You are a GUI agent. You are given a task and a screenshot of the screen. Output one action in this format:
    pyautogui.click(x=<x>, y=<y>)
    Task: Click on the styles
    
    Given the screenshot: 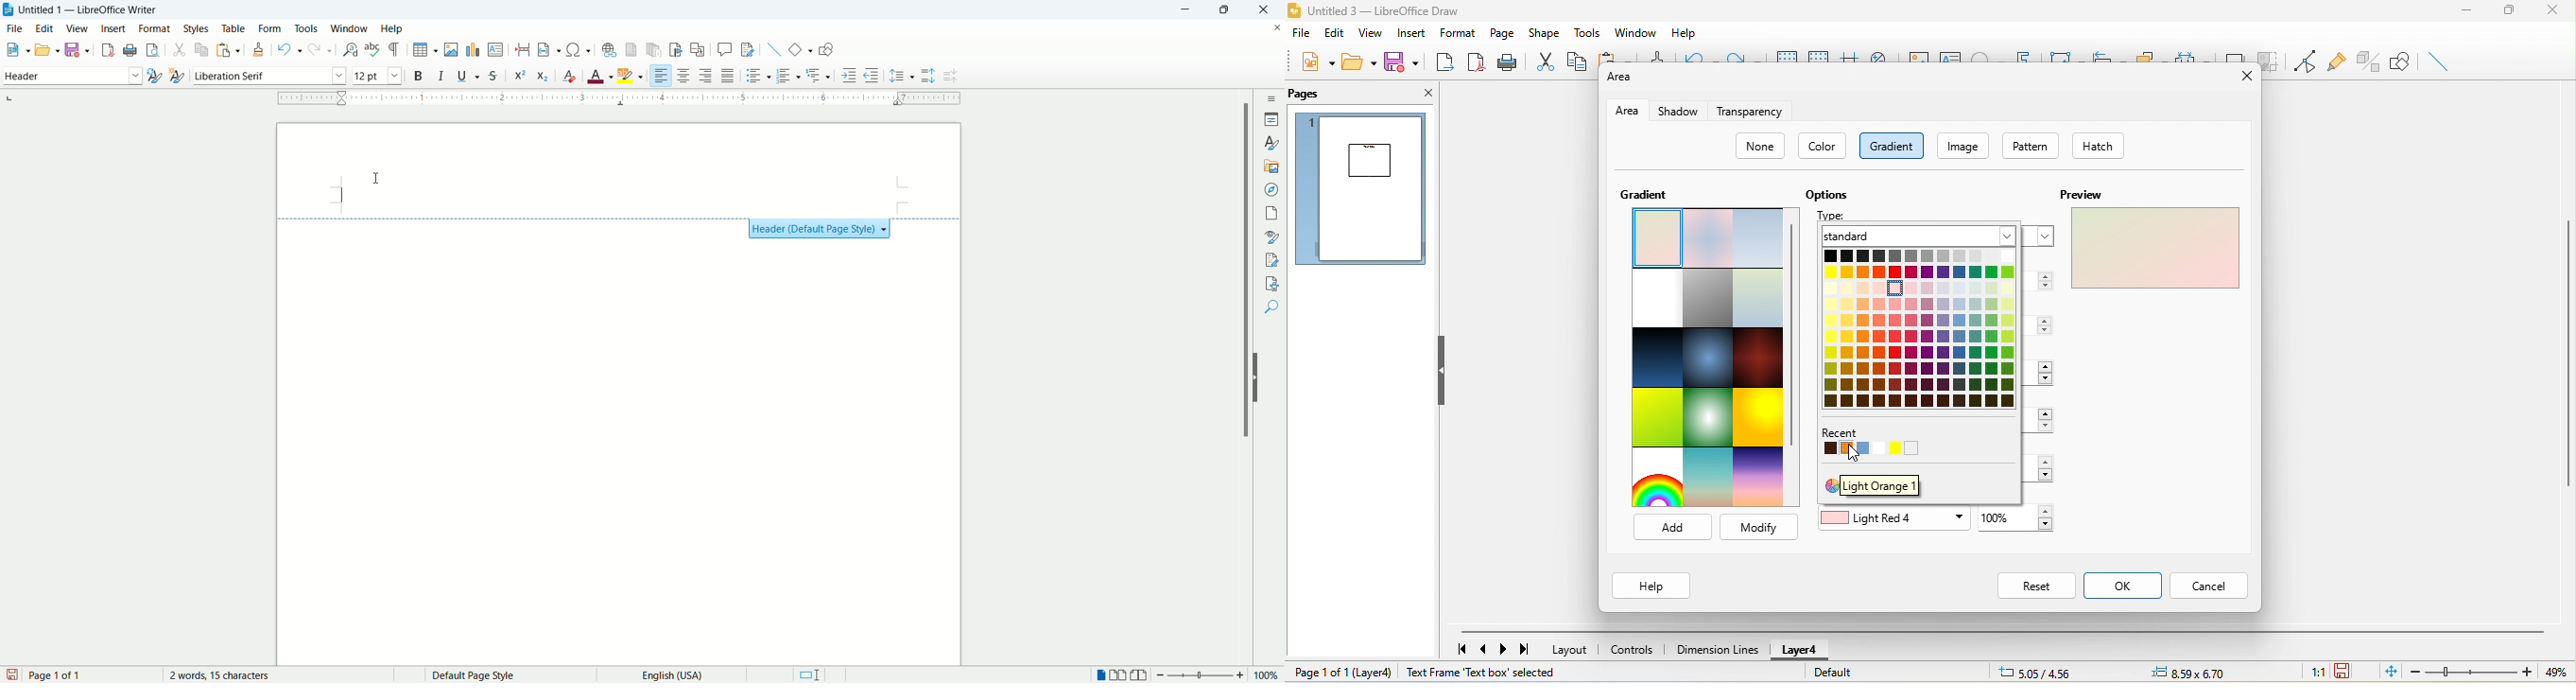 What is the action you would take?
    pyautogui.click(x=193, y=29)
    